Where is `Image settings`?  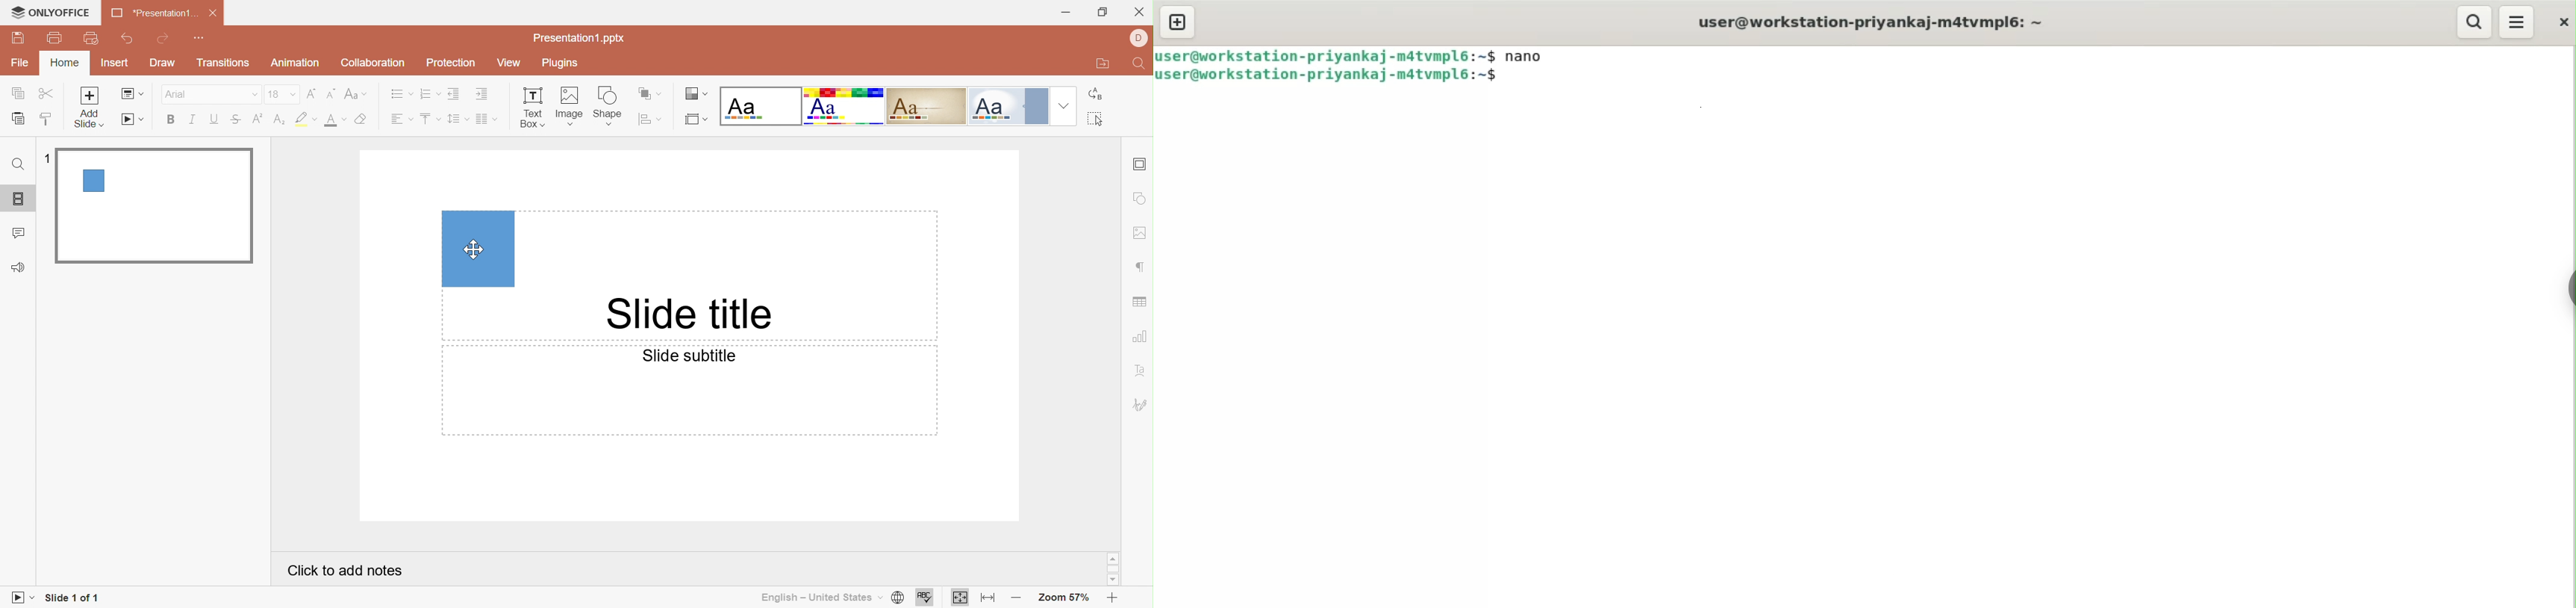
Image settings is located at coordinates (1139, 234).